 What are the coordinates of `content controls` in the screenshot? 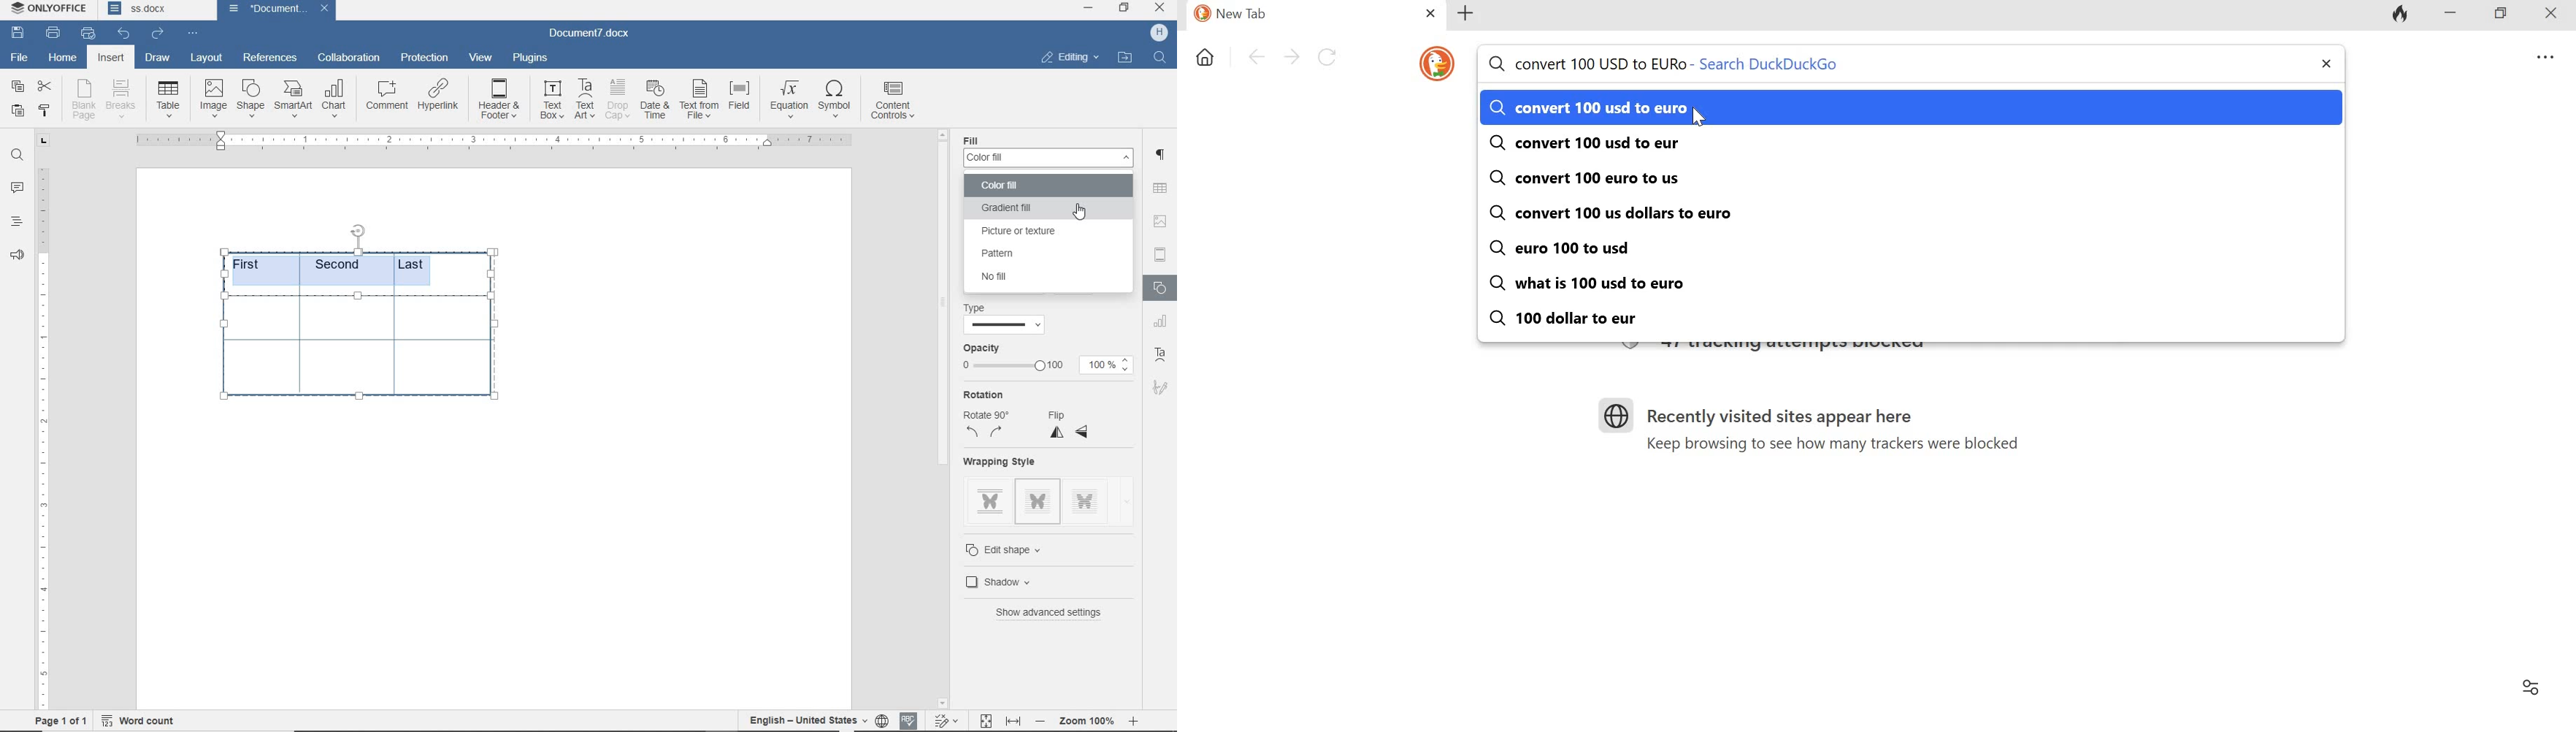 It's located at (896, 102).